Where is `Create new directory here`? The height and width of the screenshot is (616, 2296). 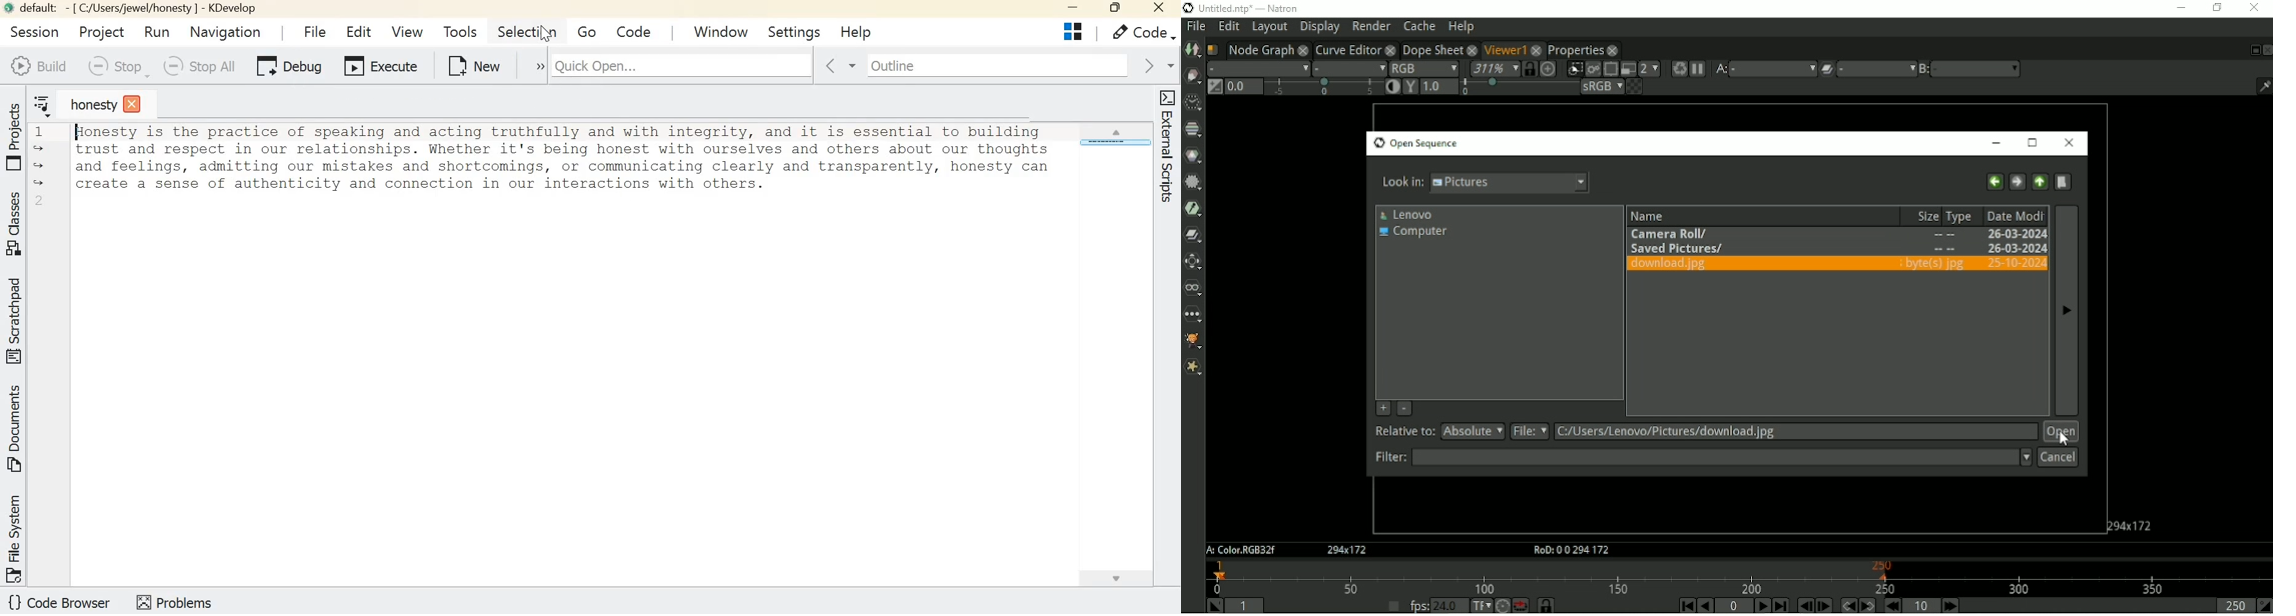 Create new directory here is located at coordinates (2063, 182).